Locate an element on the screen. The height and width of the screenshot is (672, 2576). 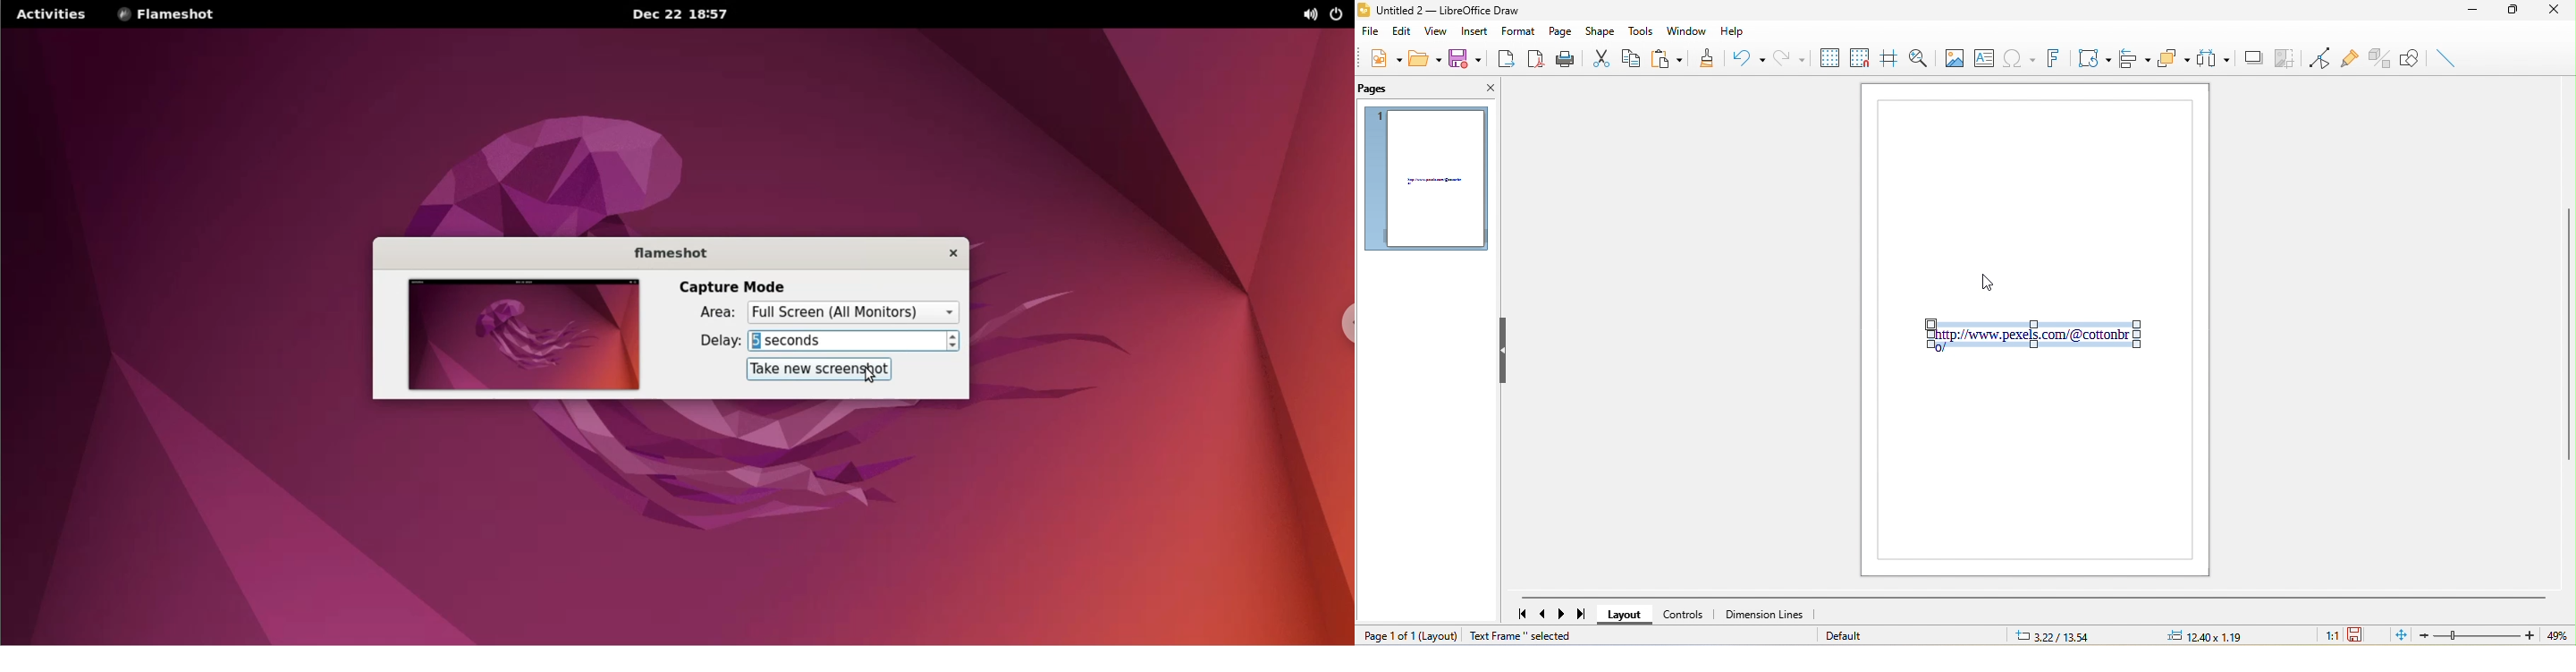
page is located at coordinates (1563, 32).